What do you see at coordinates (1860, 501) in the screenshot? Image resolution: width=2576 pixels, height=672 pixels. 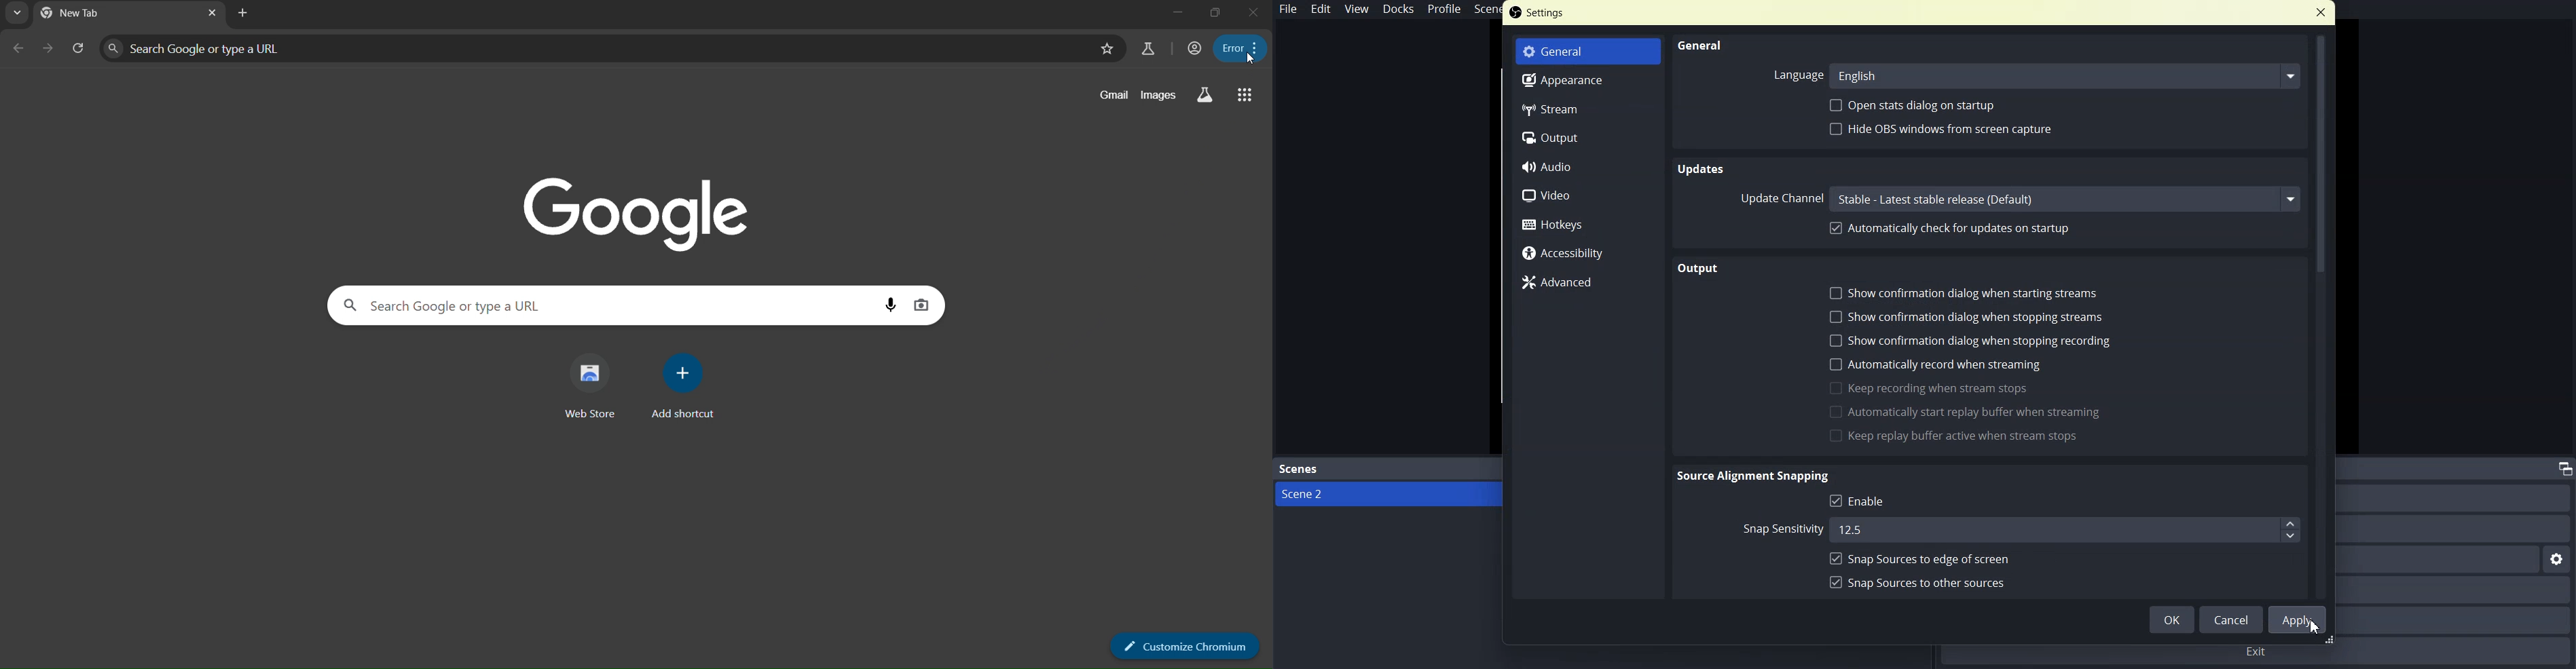 I see `Enable` at bounding box center [1860, 501].